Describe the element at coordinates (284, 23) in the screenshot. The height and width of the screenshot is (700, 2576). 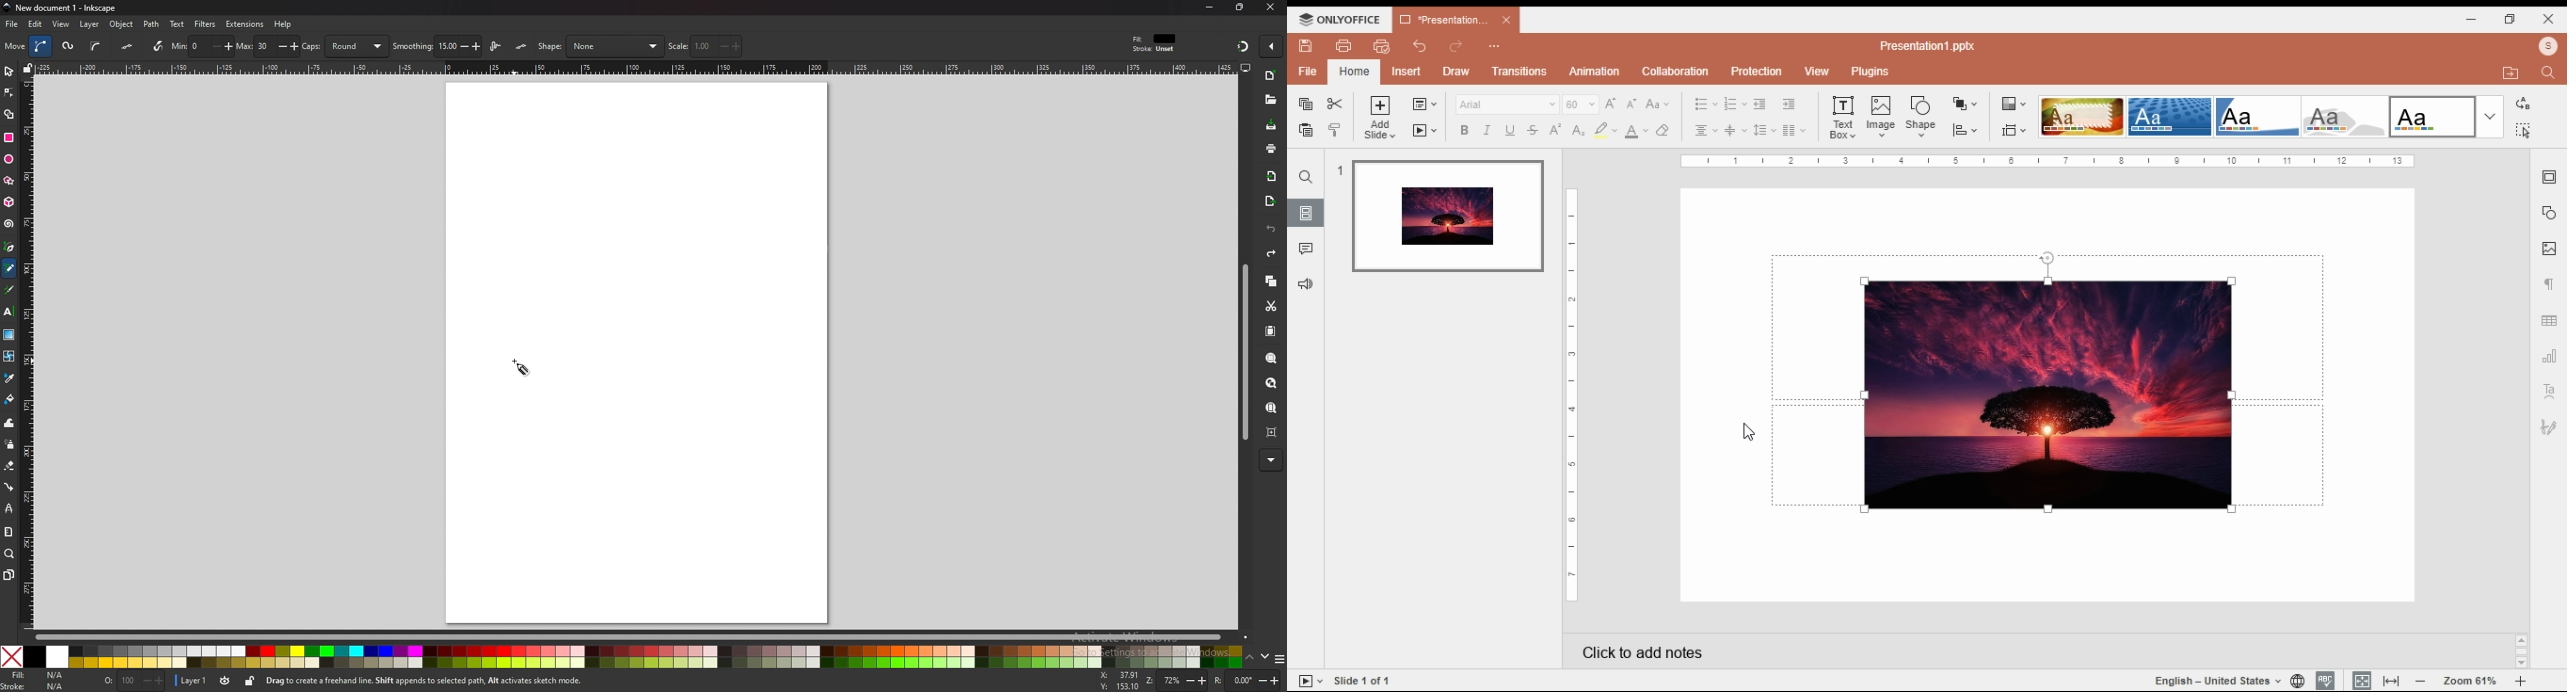
I see `help` at that location.